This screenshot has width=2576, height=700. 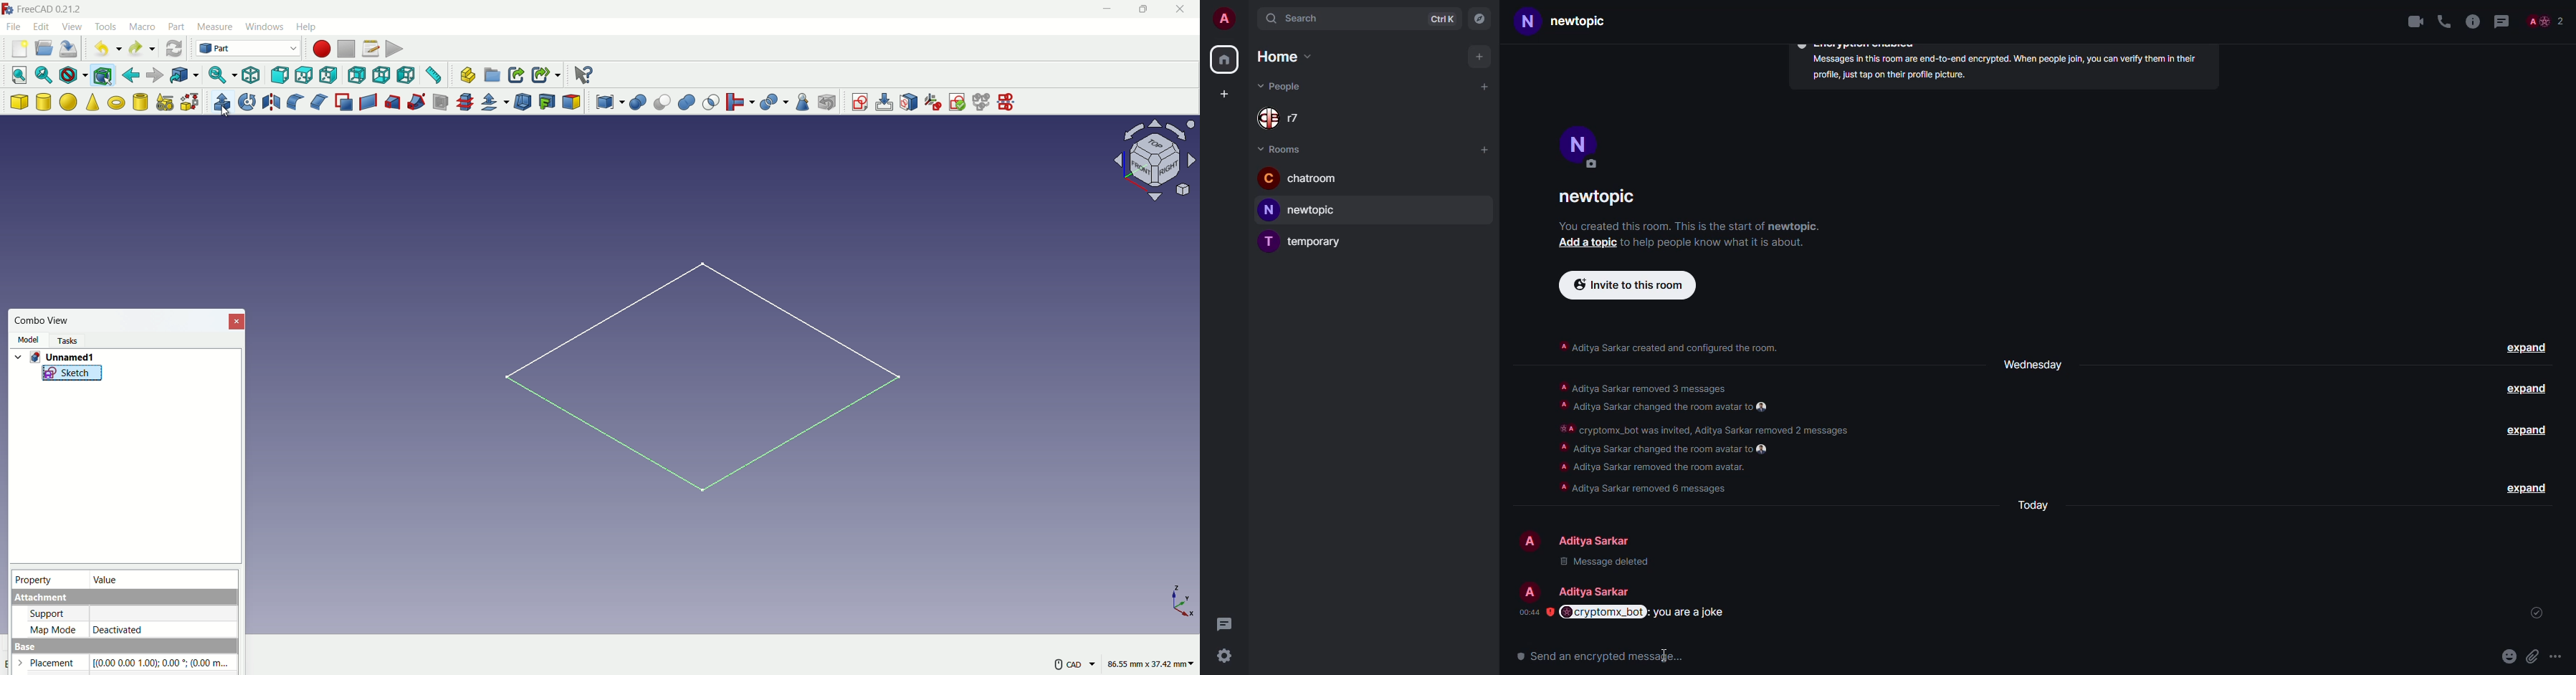 What do you see at coordinates (1110, 9) in the screenshot?
I see `minimize` at bounding box center [1110, 9].